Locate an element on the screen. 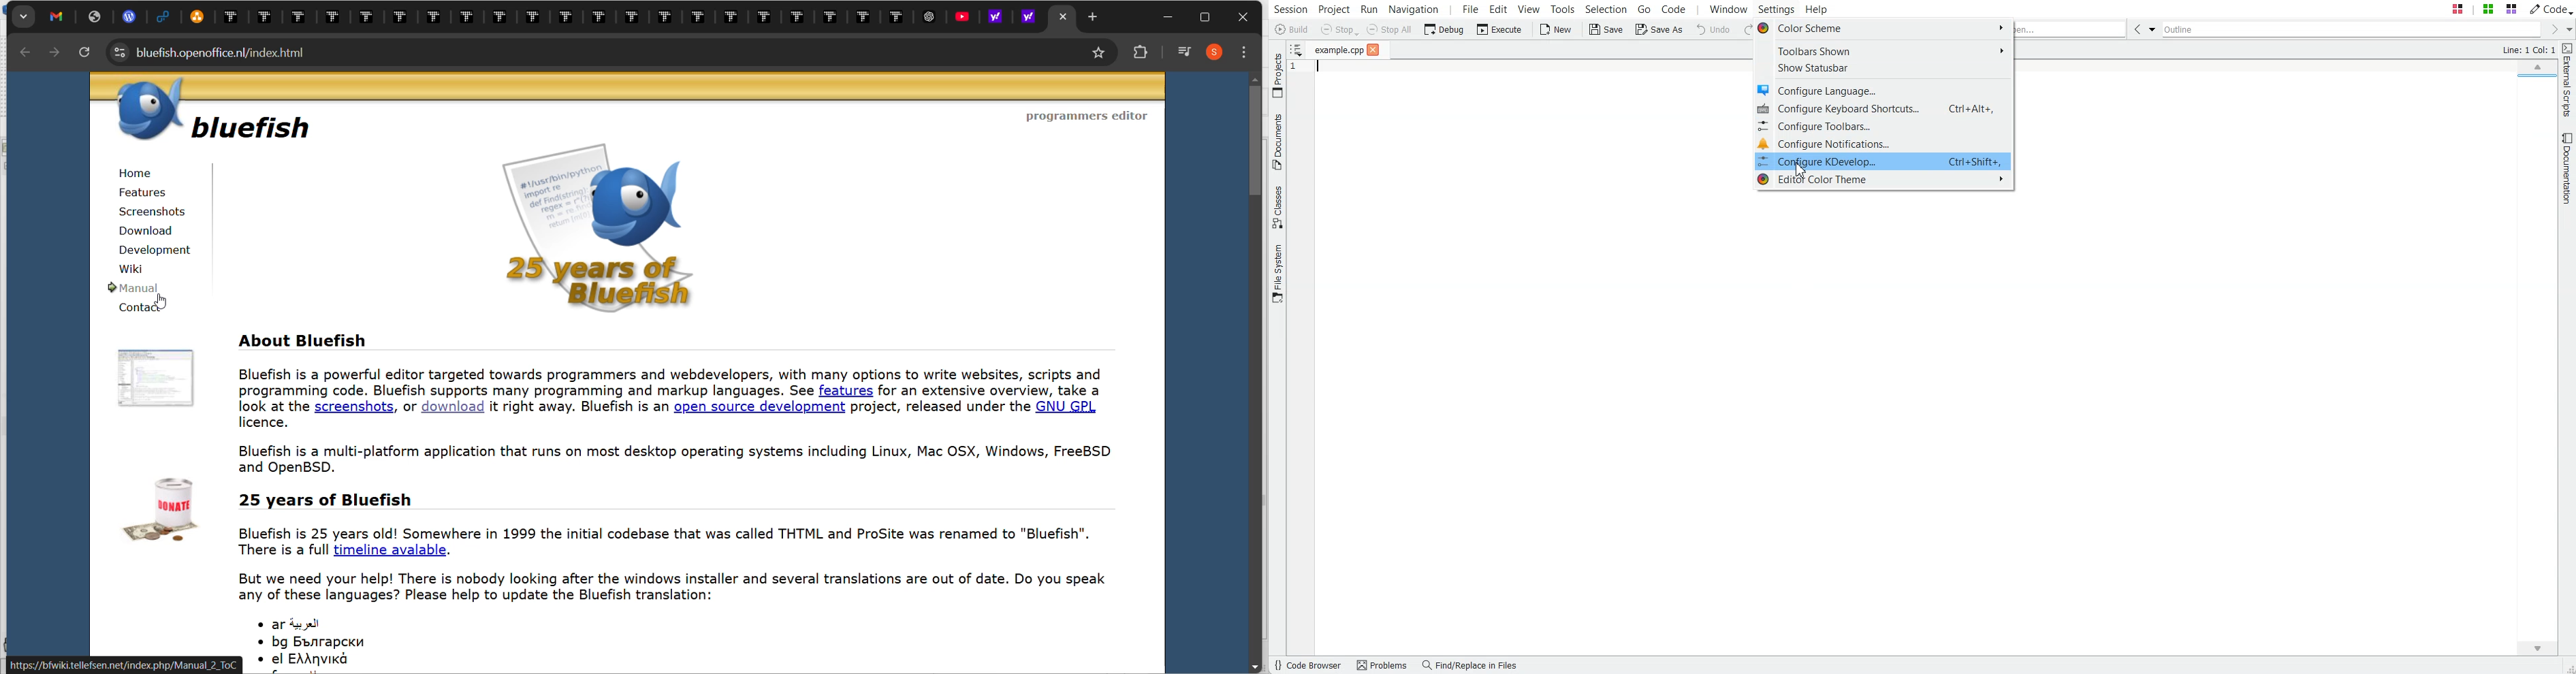 The image size is (2576, 700). minimize is located at coordinates (1168, 17).